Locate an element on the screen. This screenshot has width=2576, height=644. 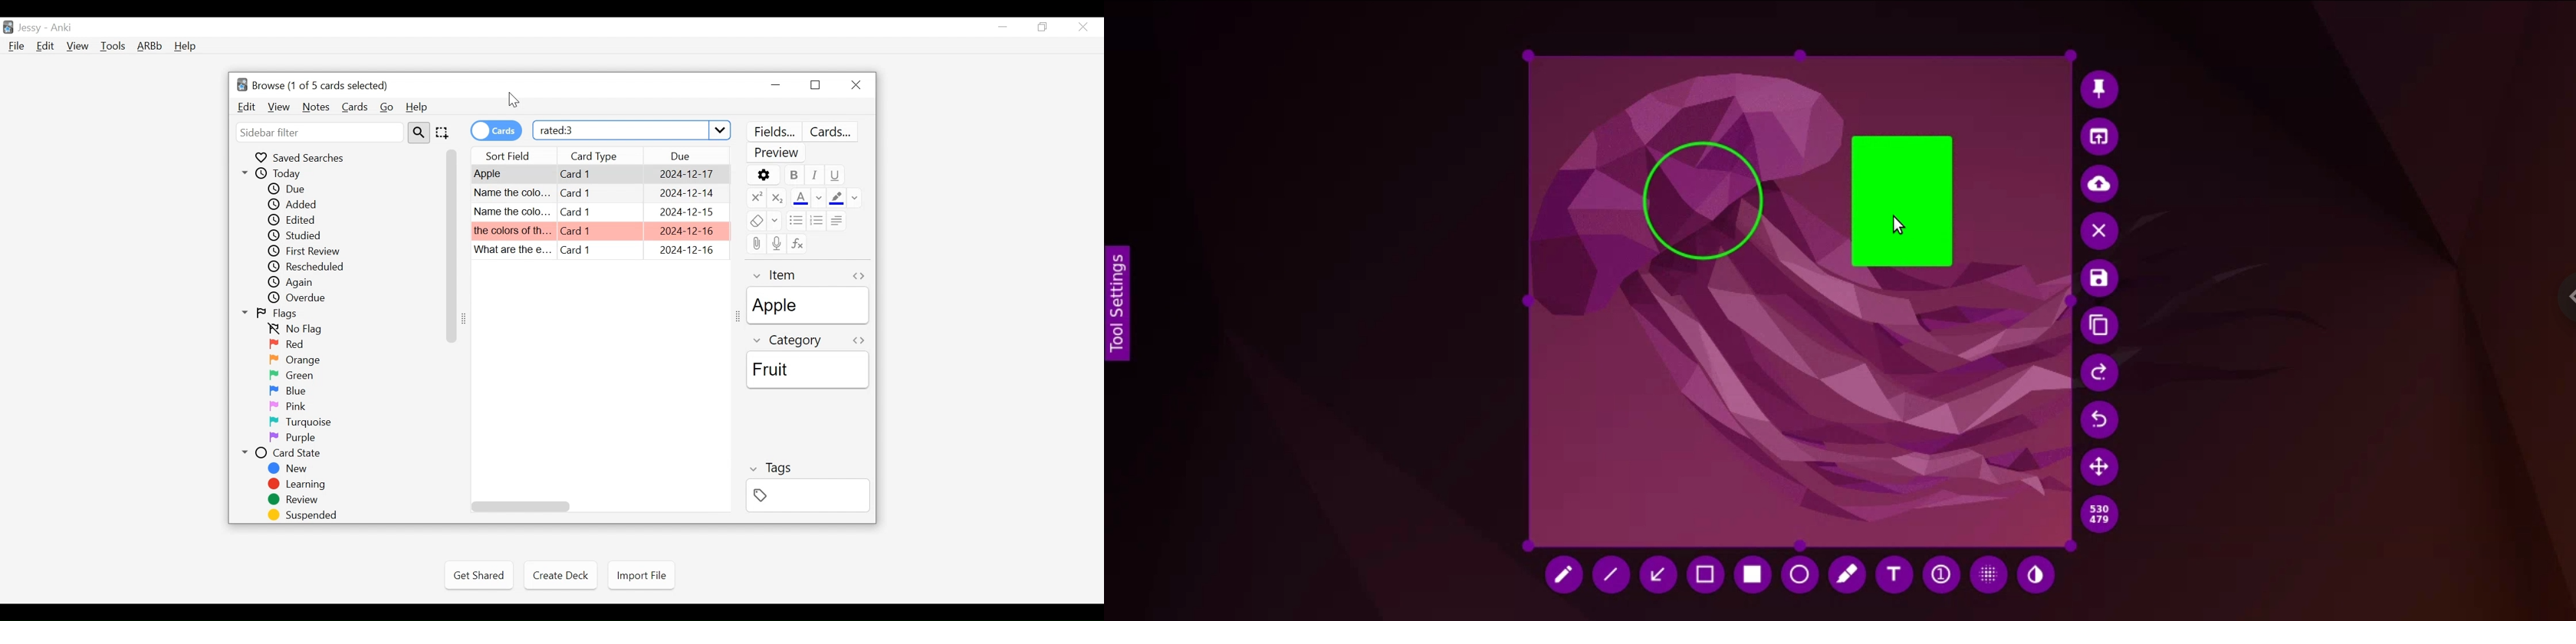
Search Tool is located at coordinates (420, 133).